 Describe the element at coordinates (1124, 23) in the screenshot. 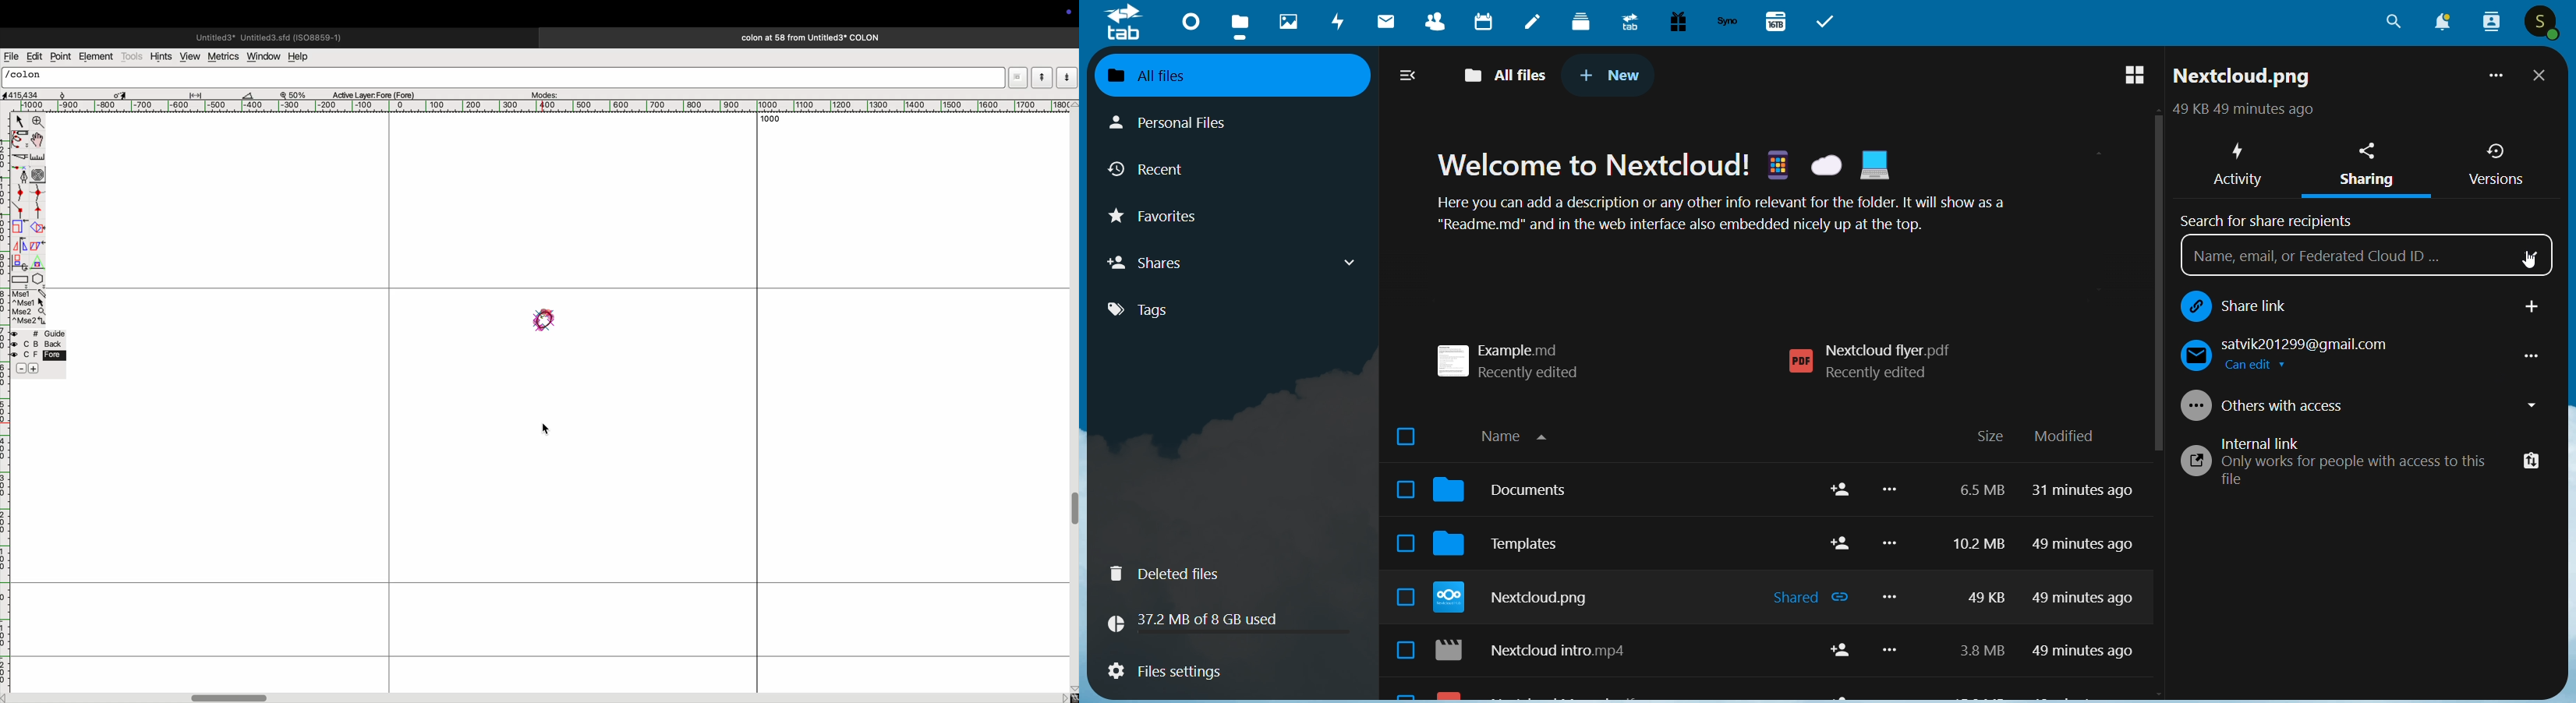

I see `logo` at that location.